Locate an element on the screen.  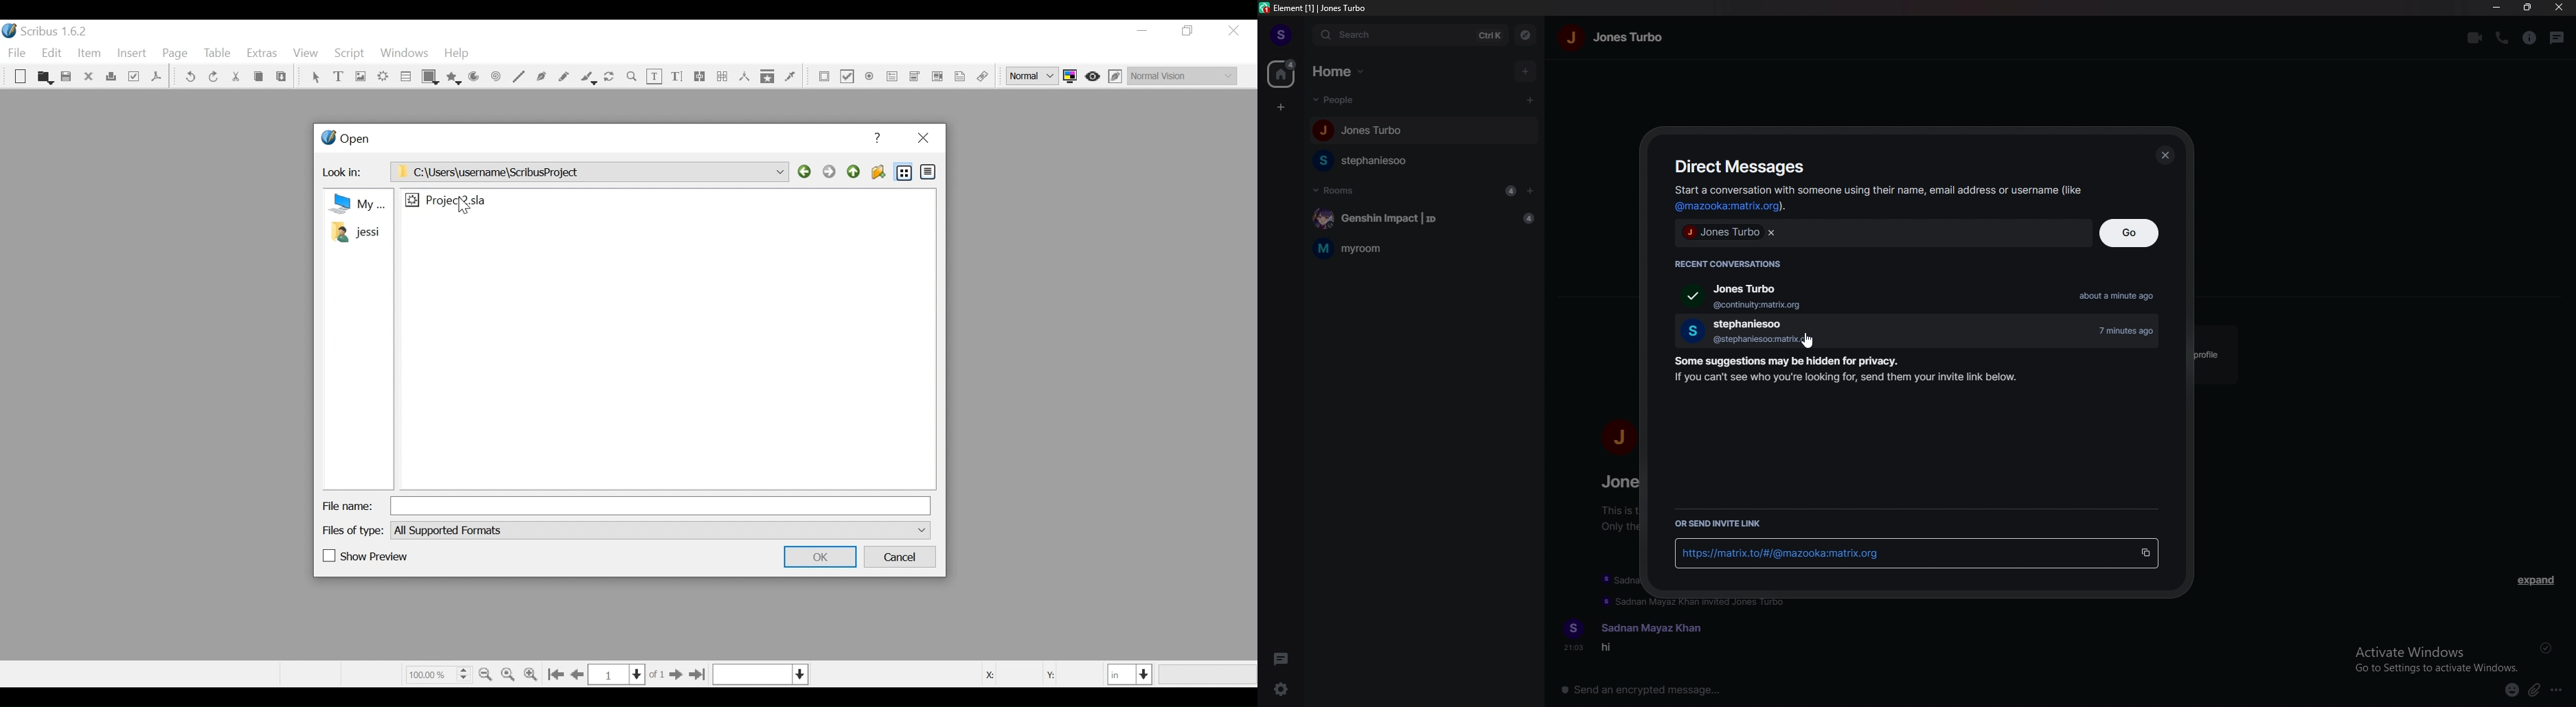
Select the current unit is located at coordinates (1130, 674).